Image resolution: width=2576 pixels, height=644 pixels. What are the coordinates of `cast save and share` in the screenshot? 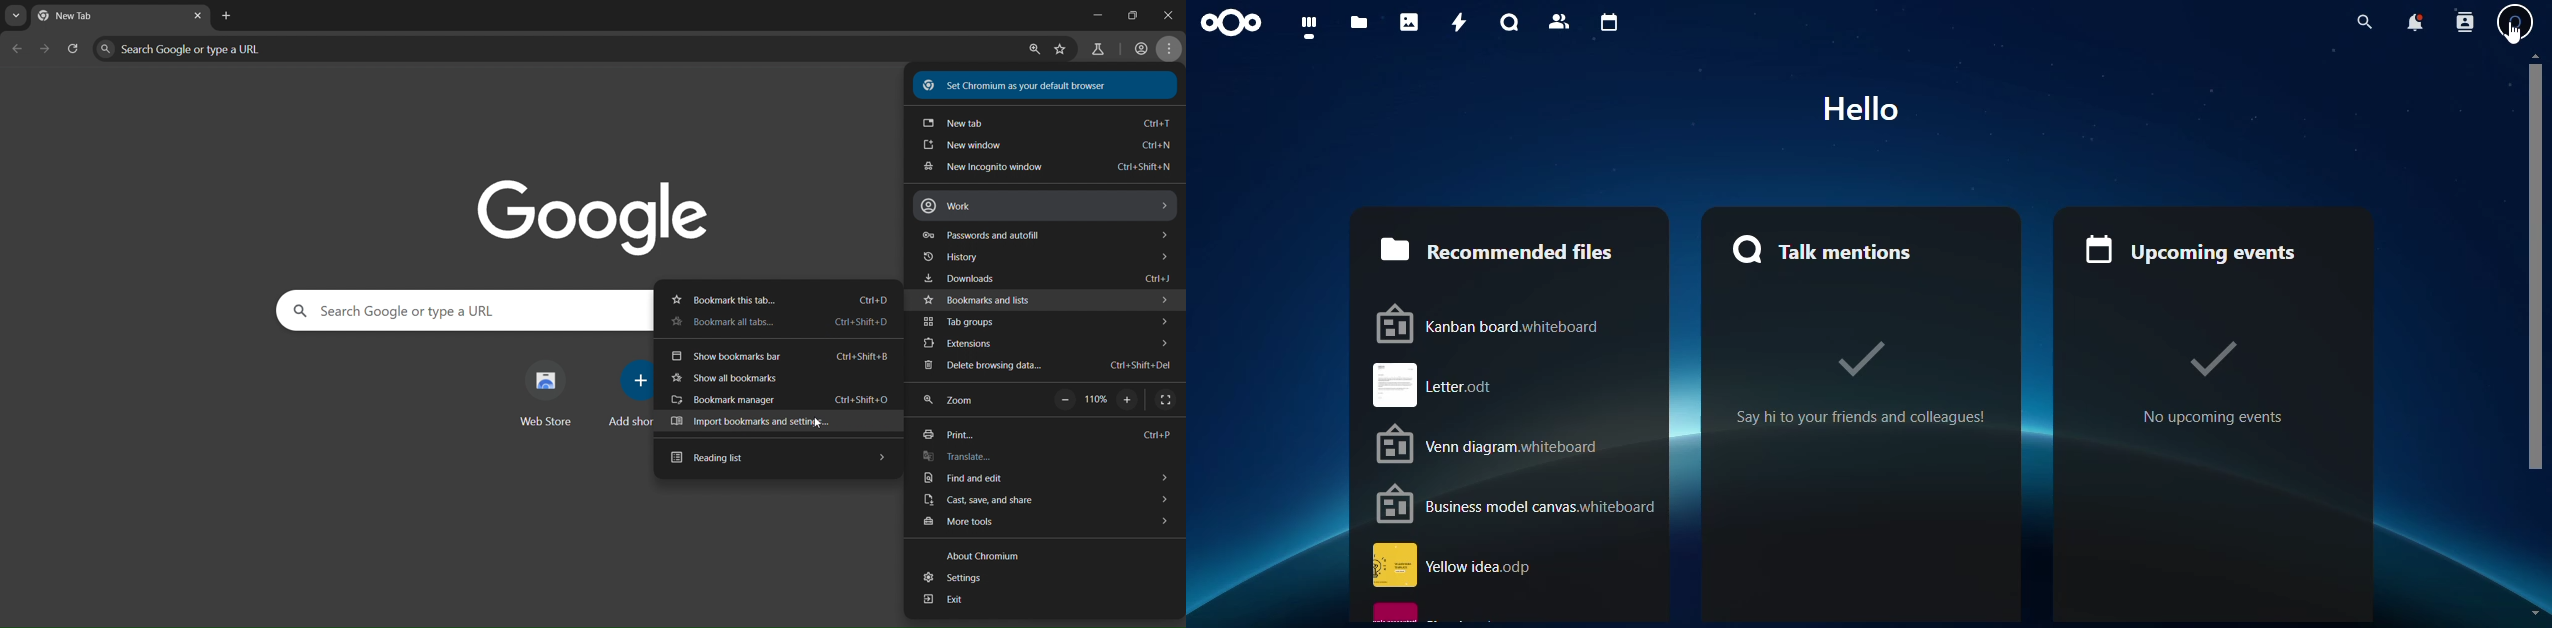 It's located at (1046, 501).